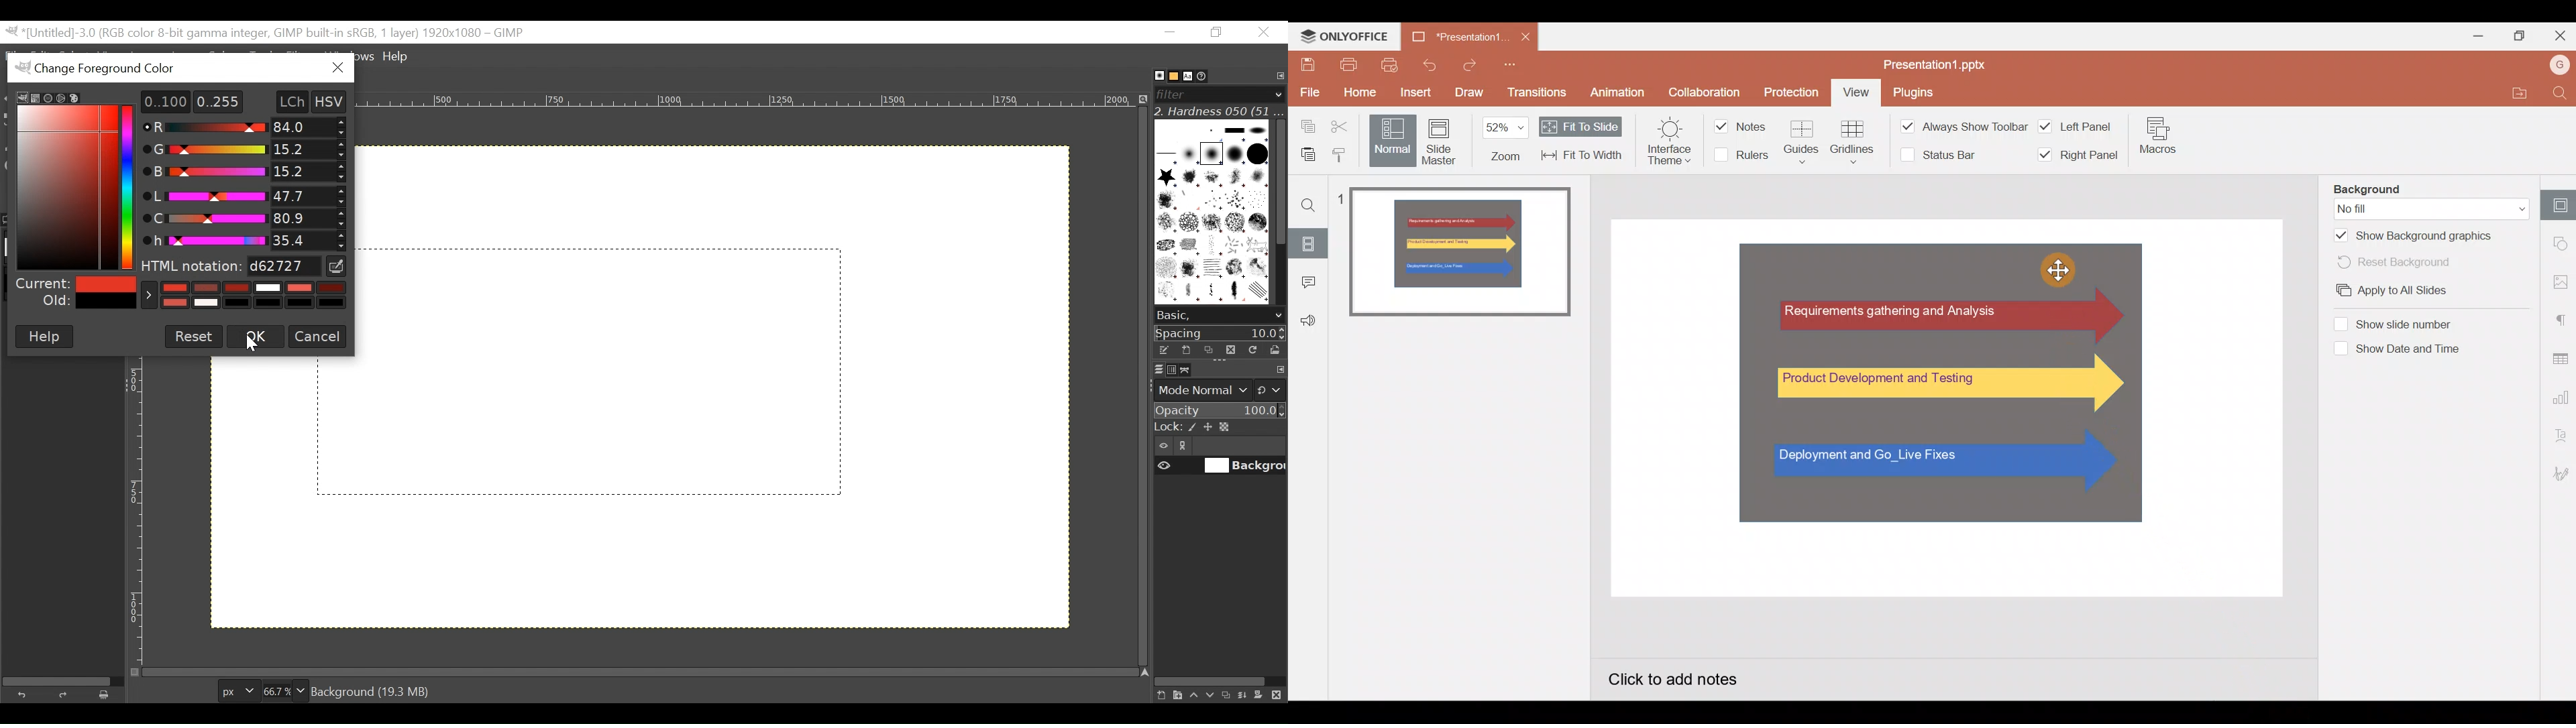 This screenshot has width=2576, height=728. What do you see at coordinates (1389, 65) in the screenshot?
I see `Quick print` at bounding box center [1389, 65].